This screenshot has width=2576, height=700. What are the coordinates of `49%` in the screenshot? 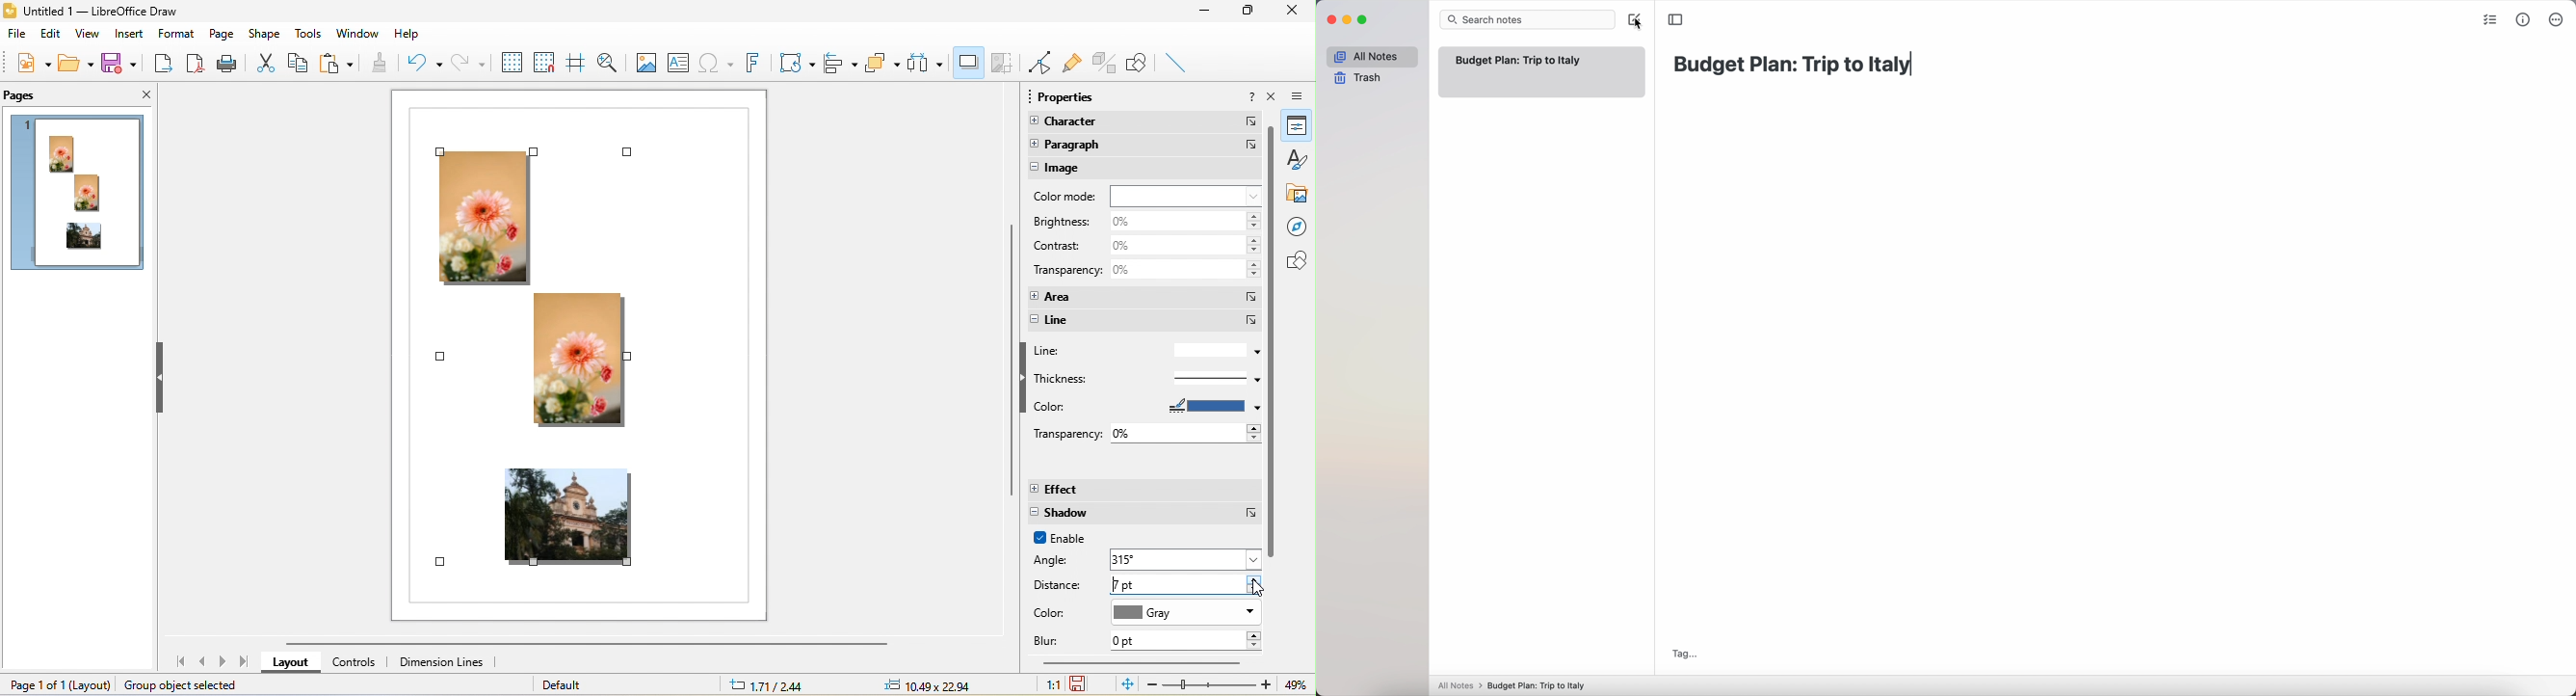 It's located at (1293, 685).